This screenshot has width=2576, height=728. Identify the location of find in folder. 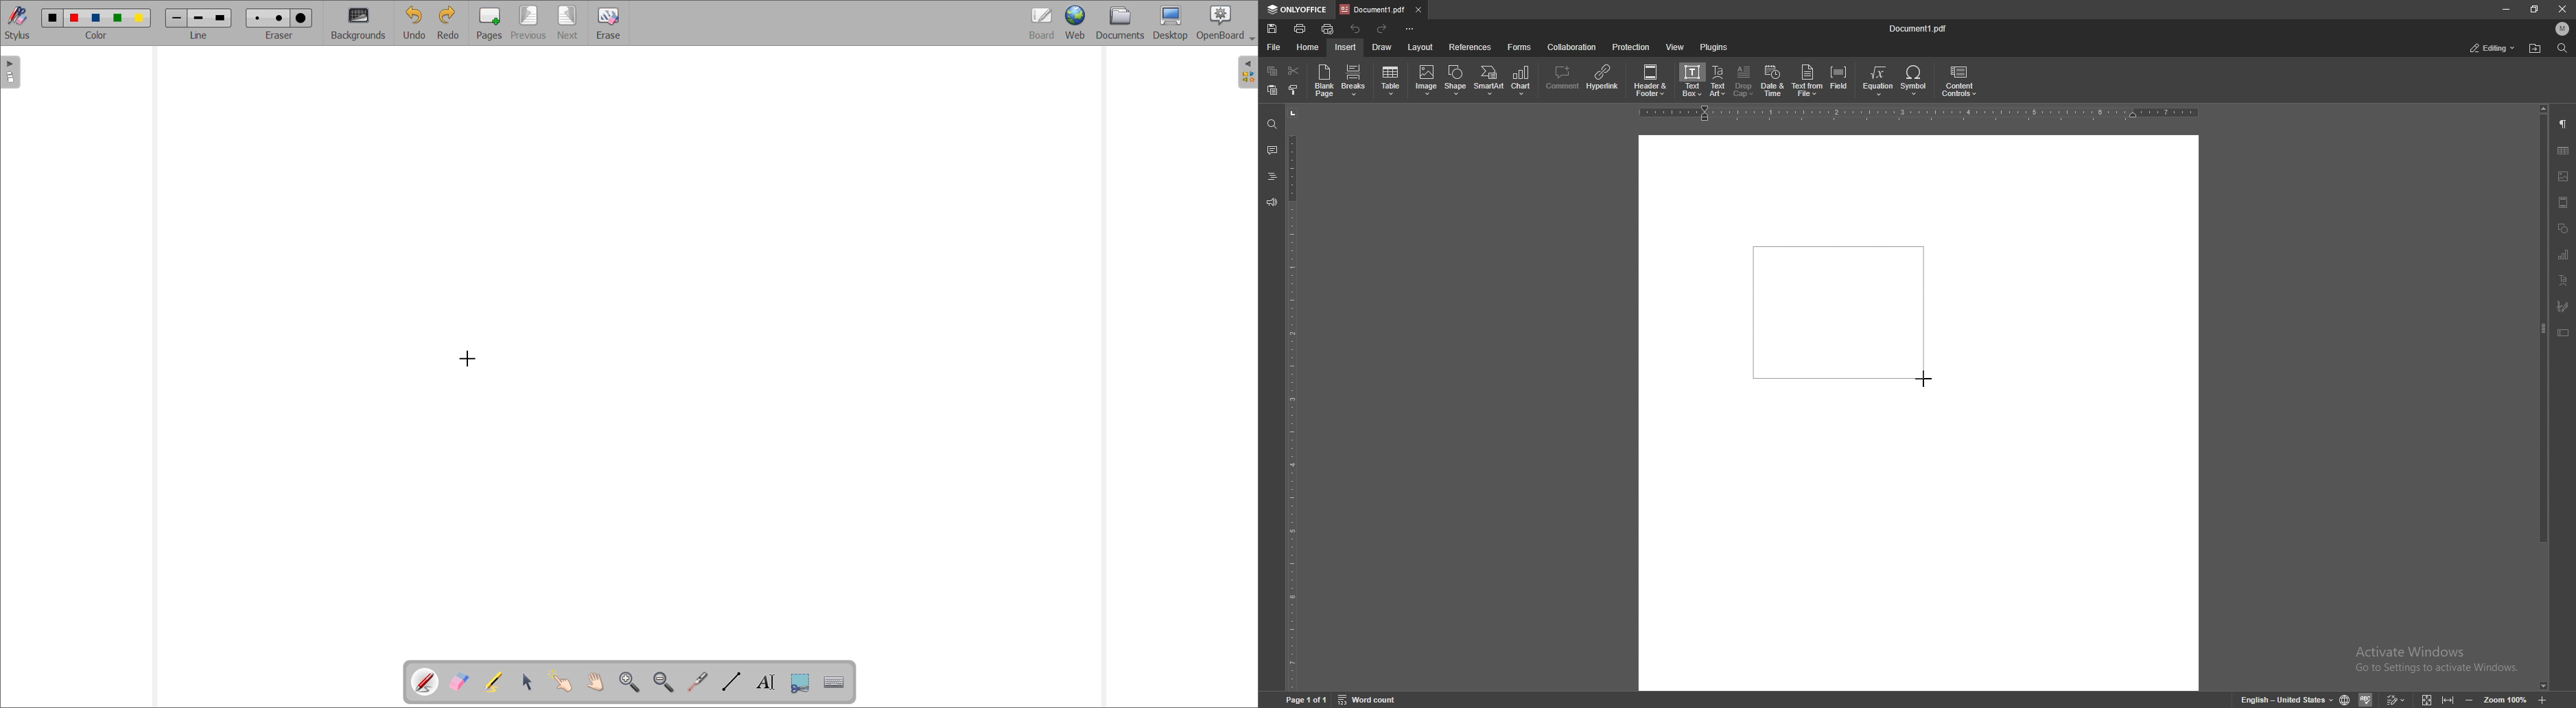
(2535, 49).